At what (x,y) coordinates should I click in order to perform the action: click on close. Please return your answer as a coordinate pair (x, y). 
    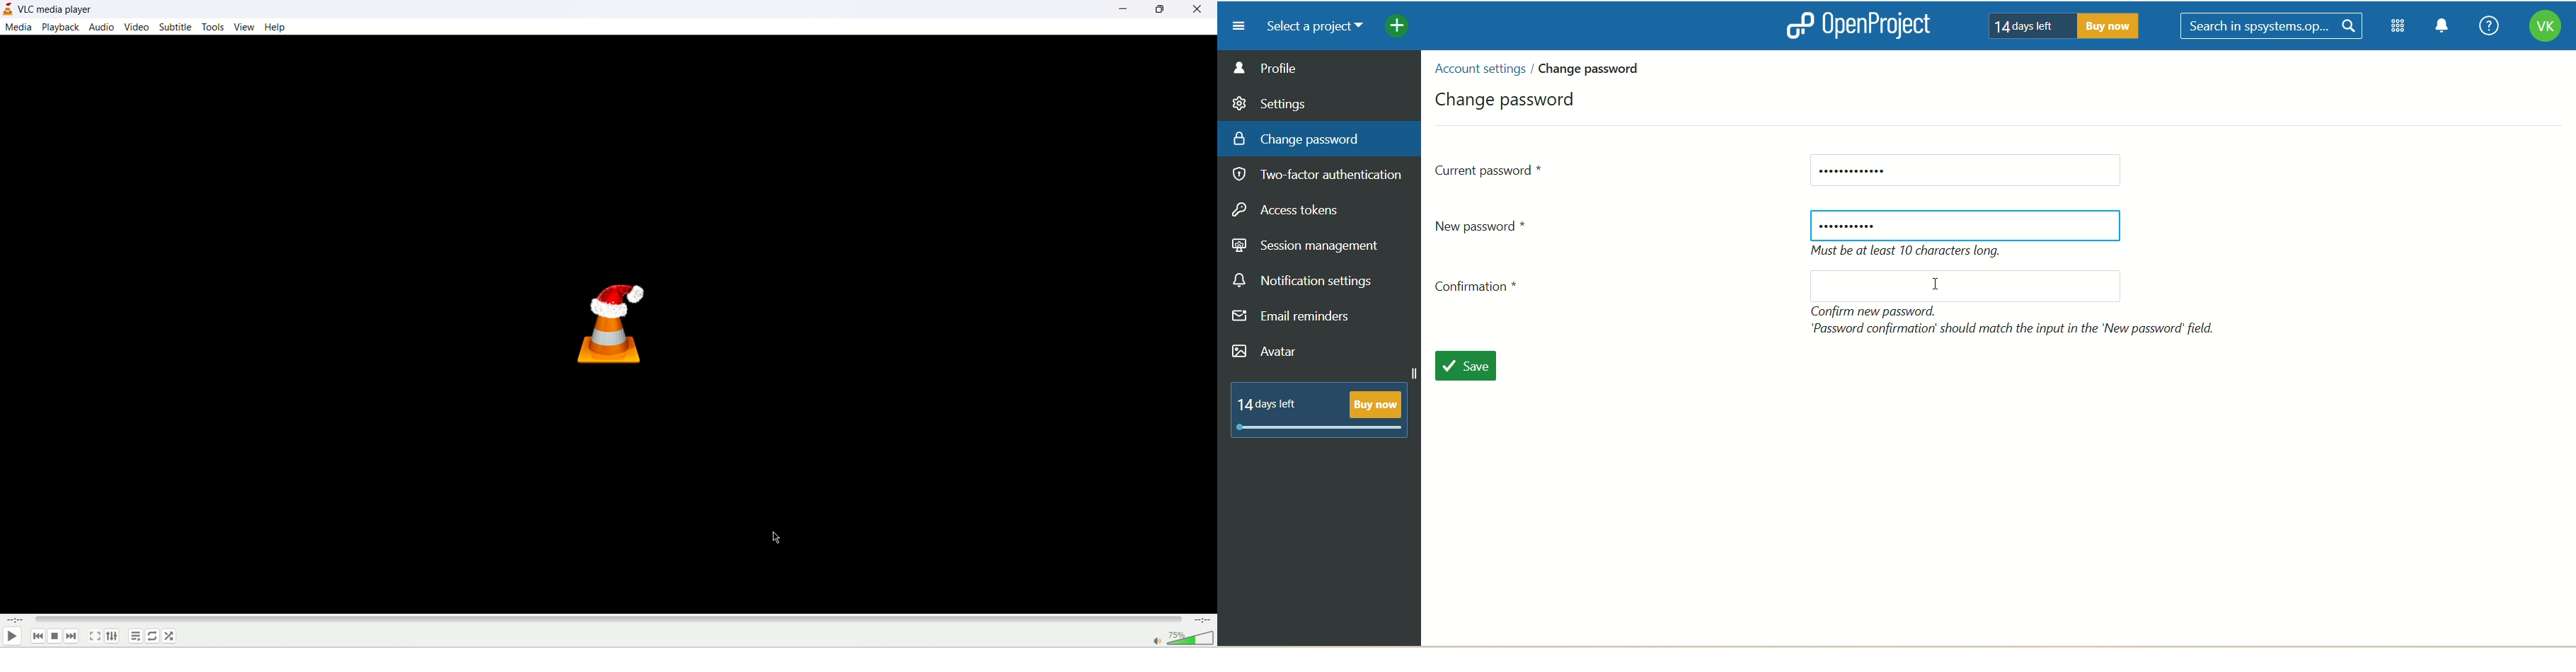
    Looking at the image, I should click on (1198, 10).